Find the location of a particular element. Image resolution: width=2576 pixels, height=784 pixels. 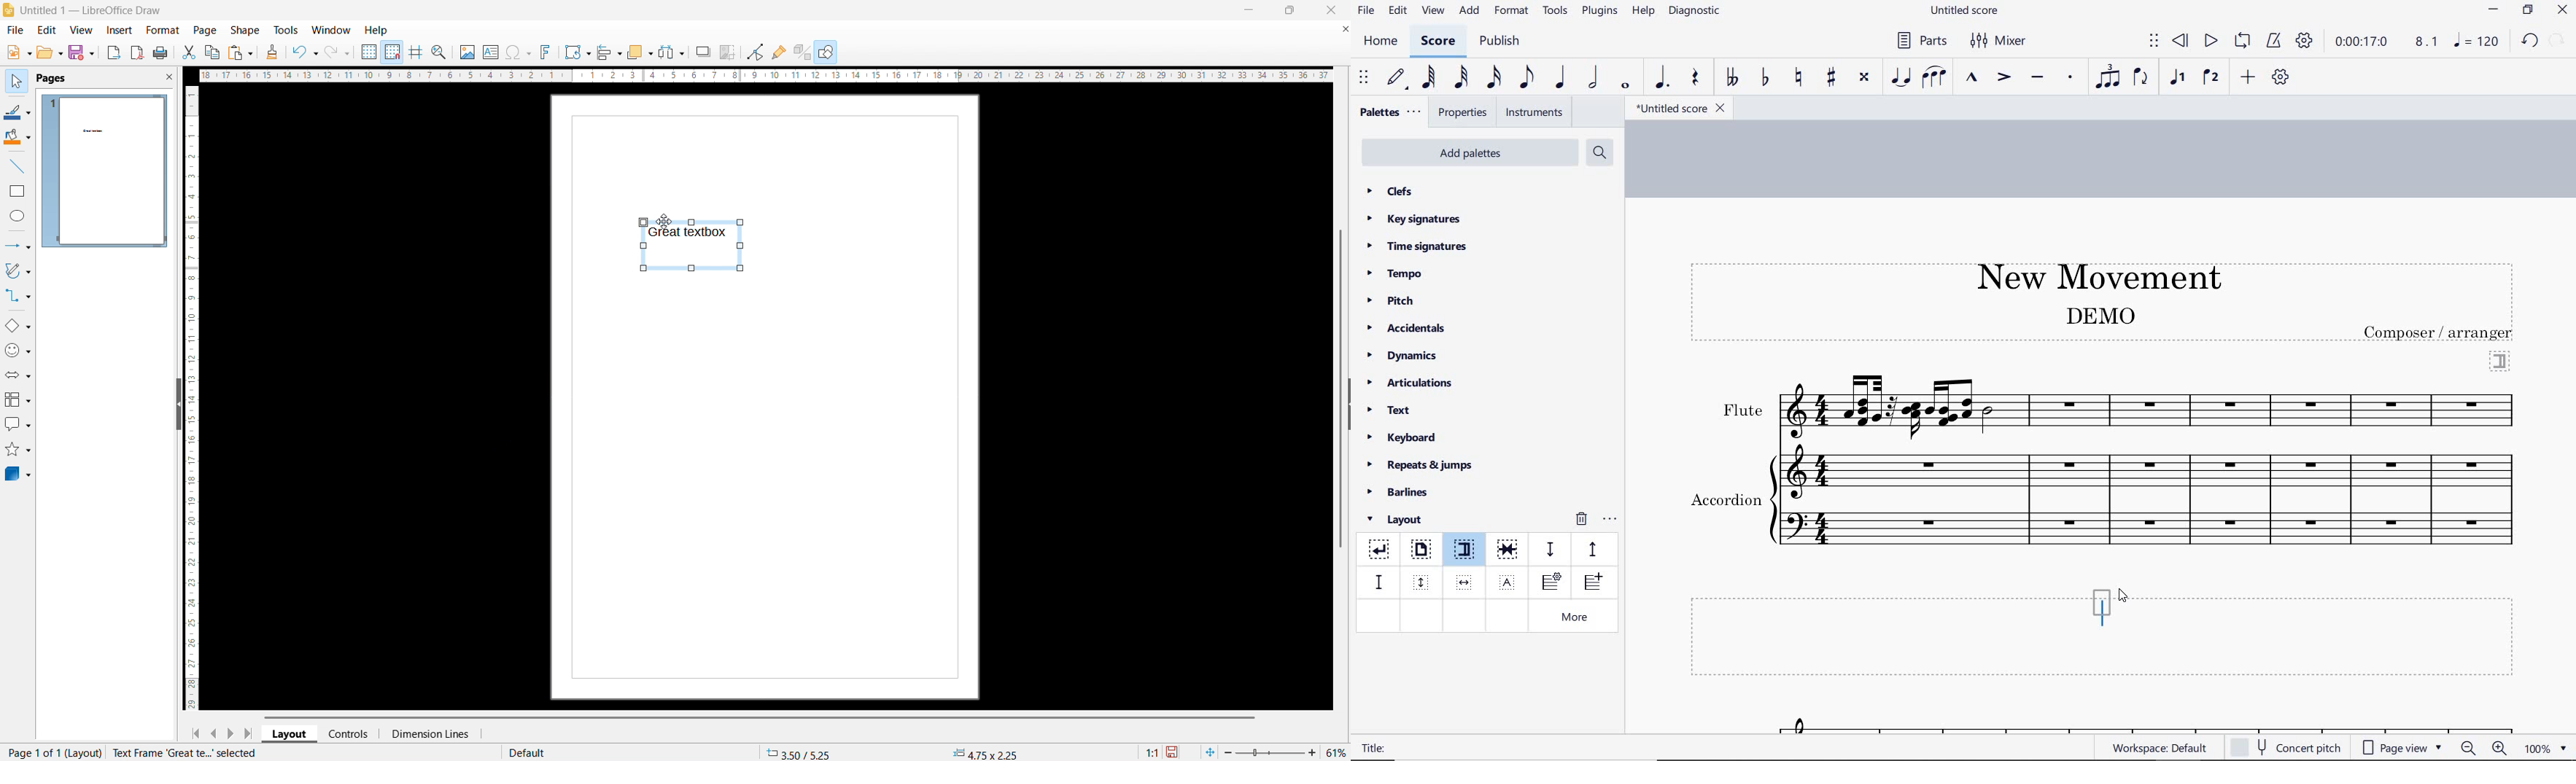

properties is located at coordinates (1464, 114).